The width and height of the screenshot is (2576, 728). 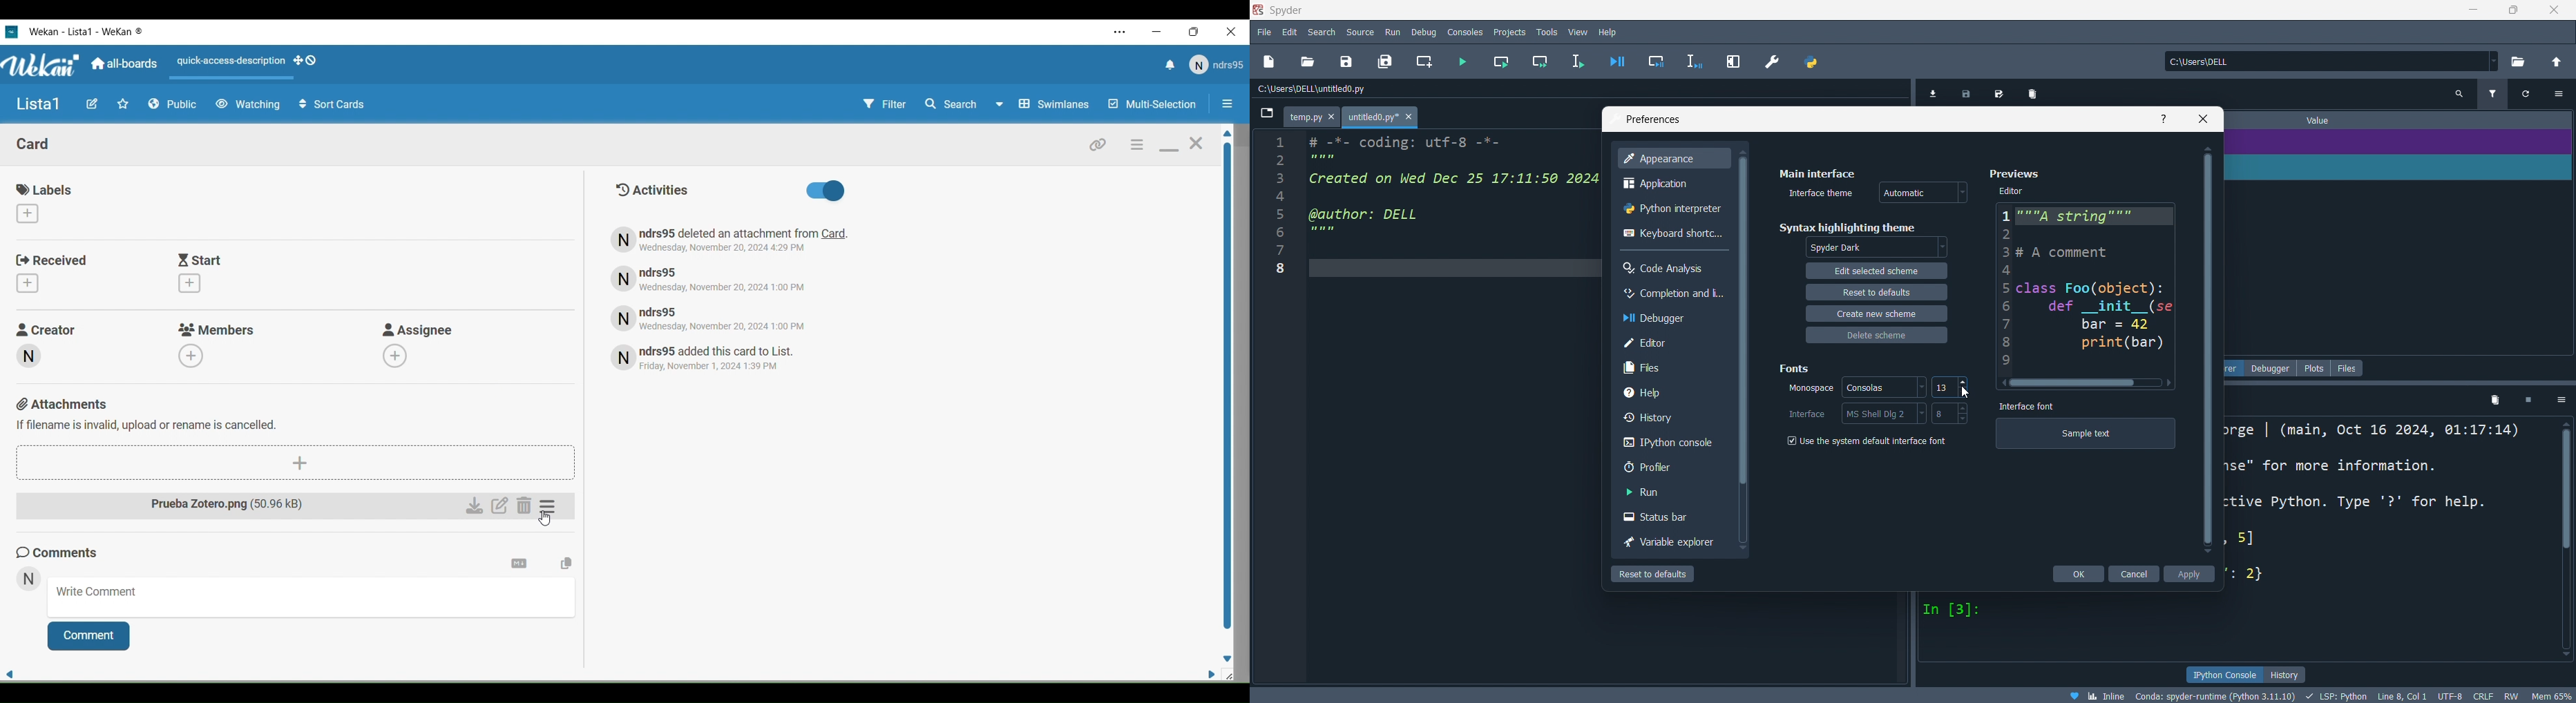 What do you see at coordinates (332, 105) in the screenshot?
I see `Sort Cells` at bounding box center [332, 105].